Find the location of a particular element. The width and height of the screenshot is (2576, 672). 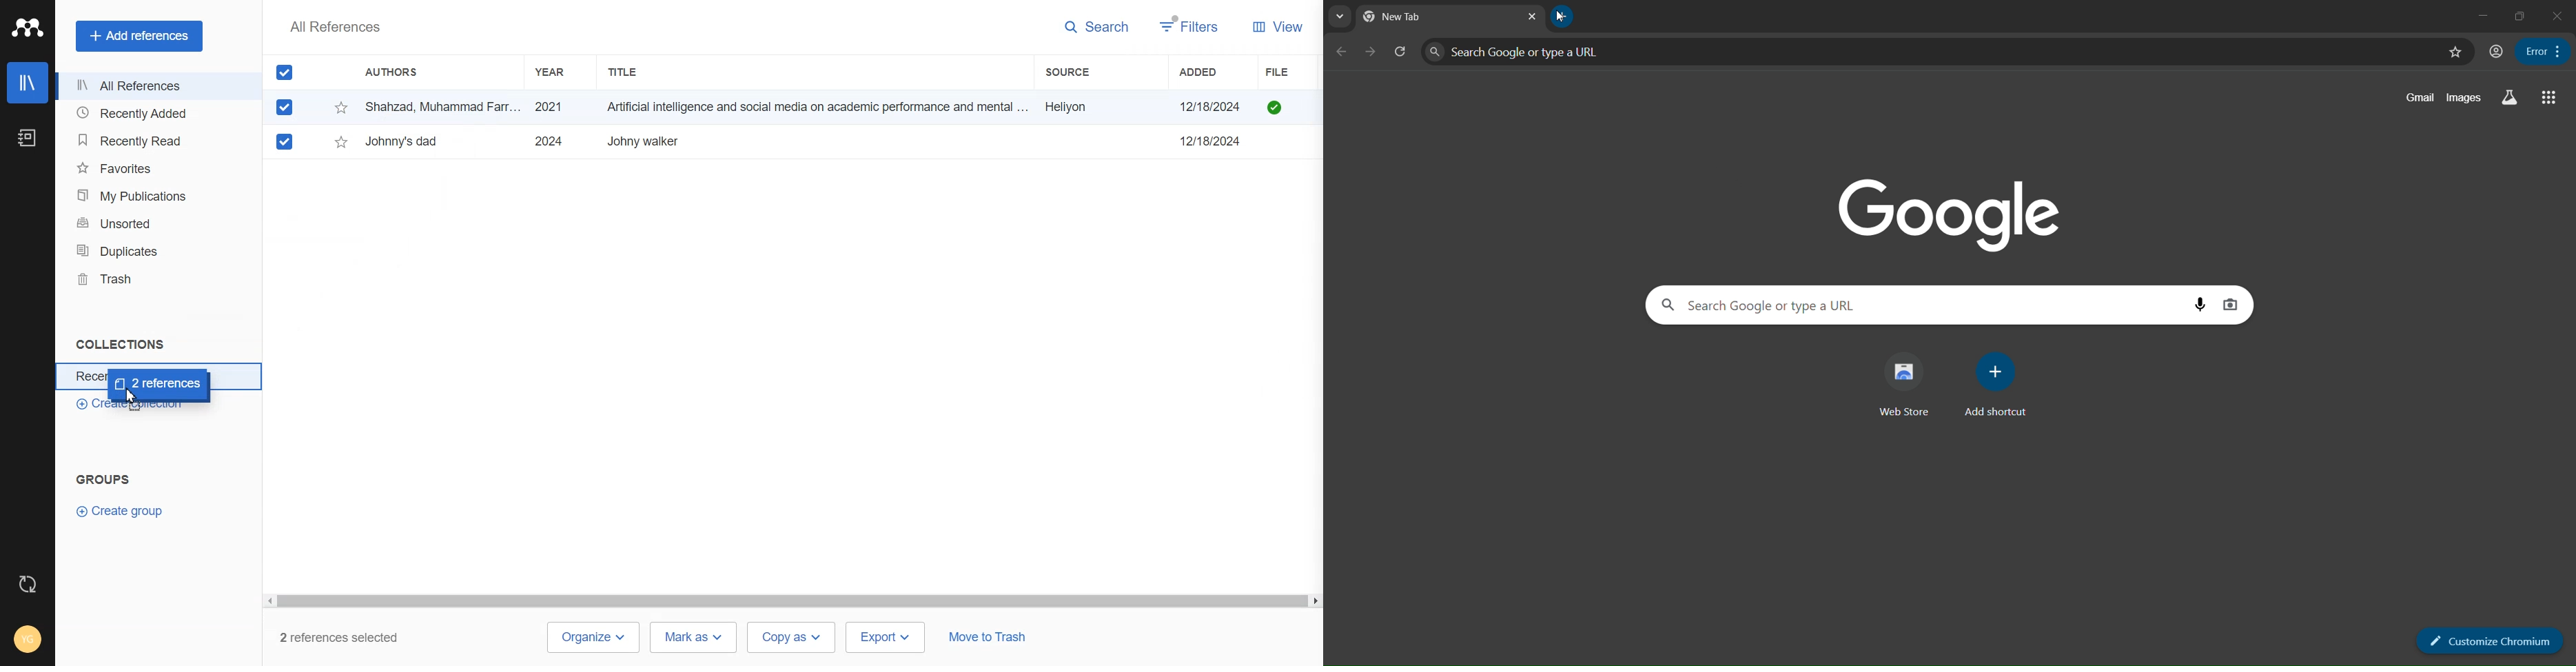

Add references is located at coordinates (139, 36).